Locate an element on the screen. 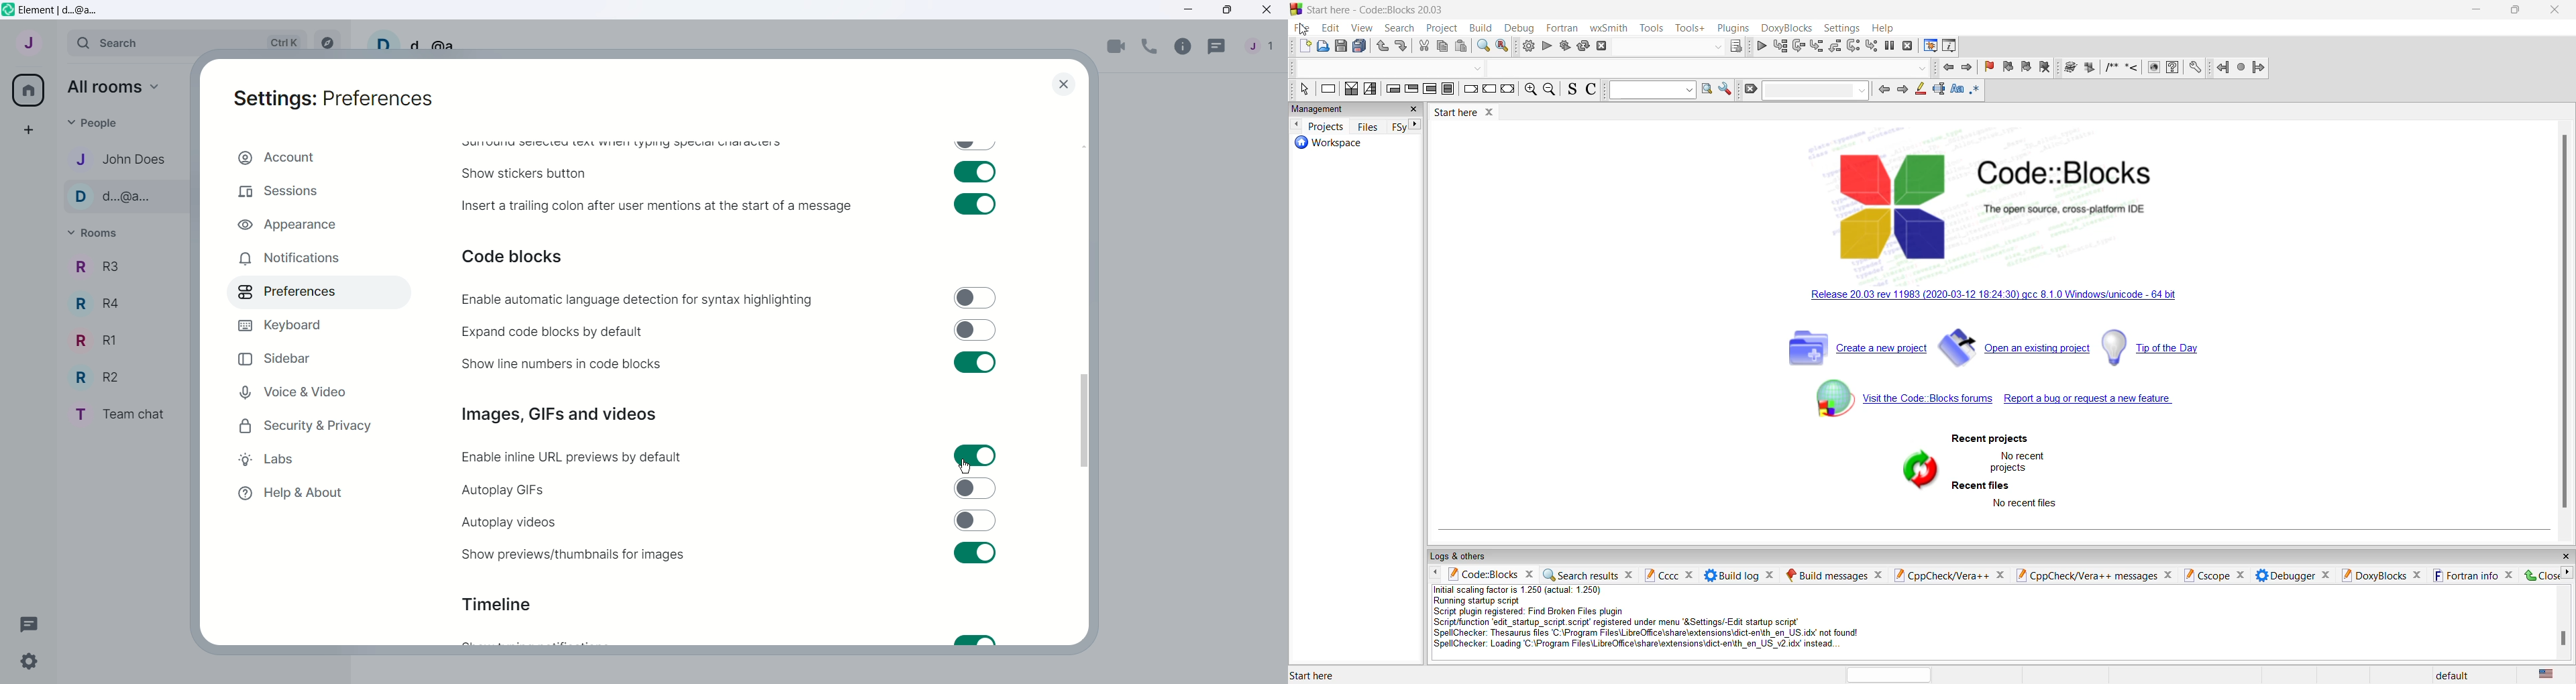  build log panes is located at coordinates (1730, 575).